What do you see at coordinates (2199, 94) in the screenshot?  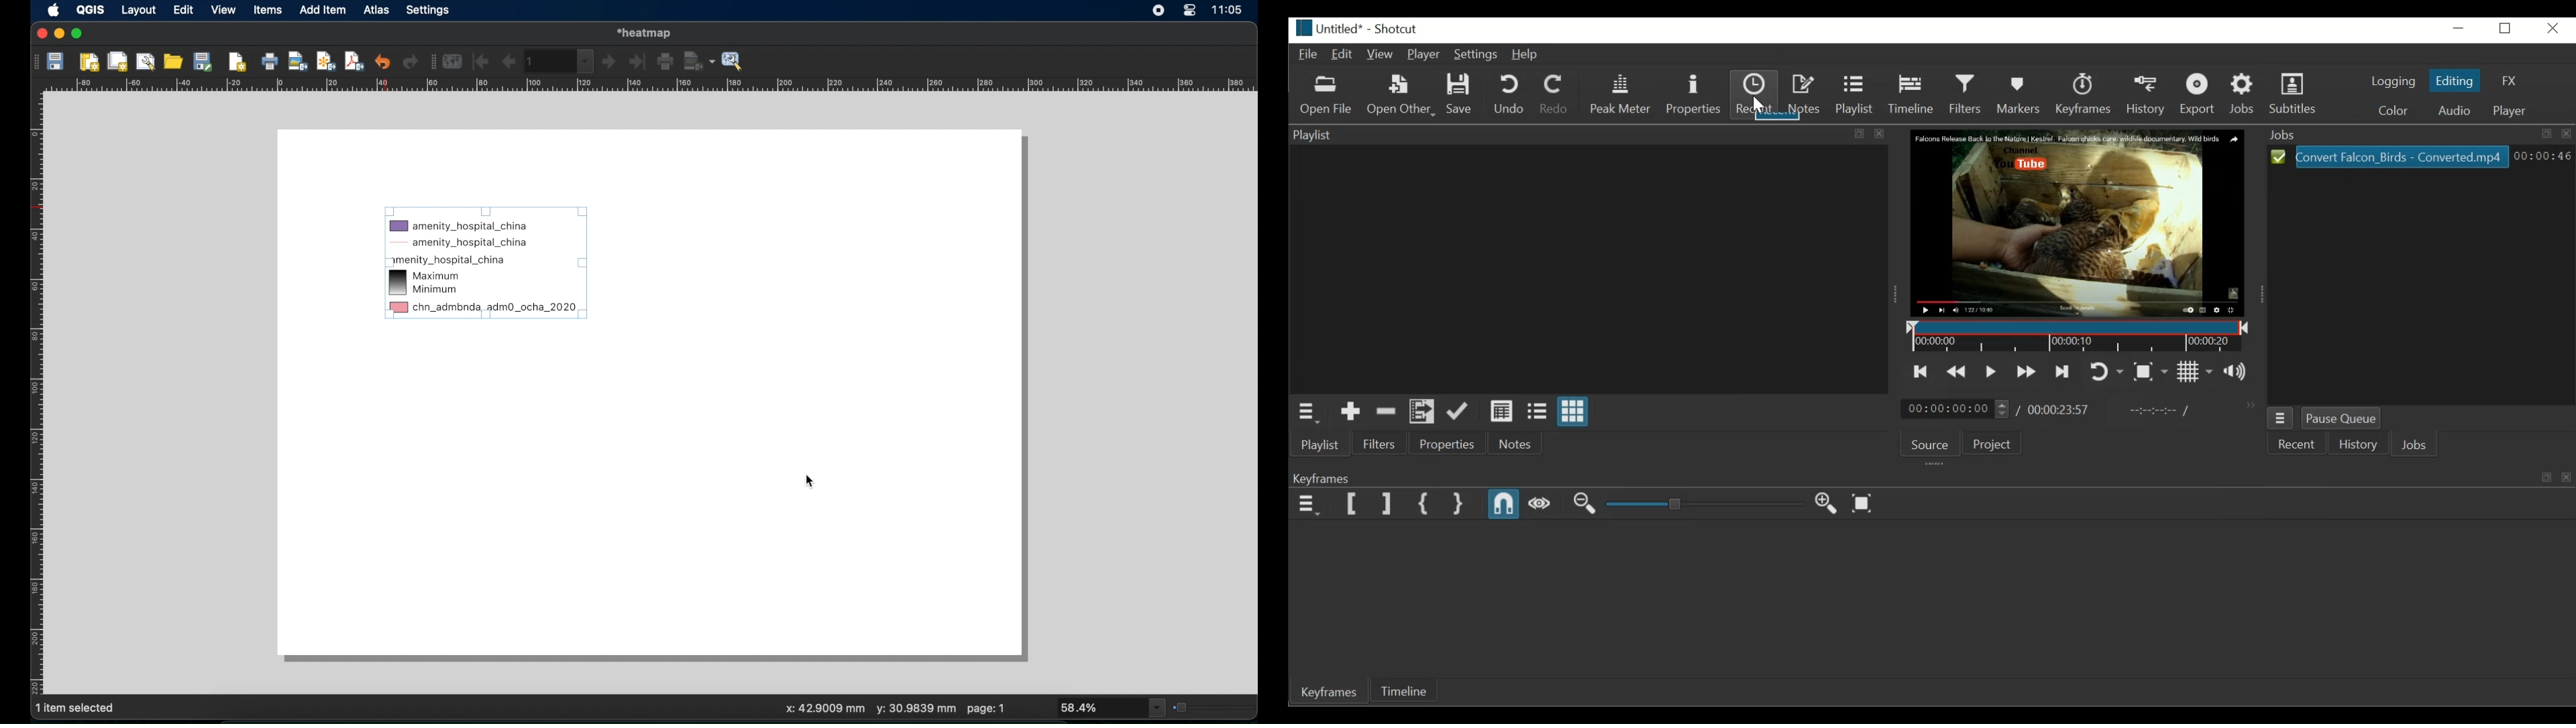 I see `Export` at bounding box center [2199, 94].